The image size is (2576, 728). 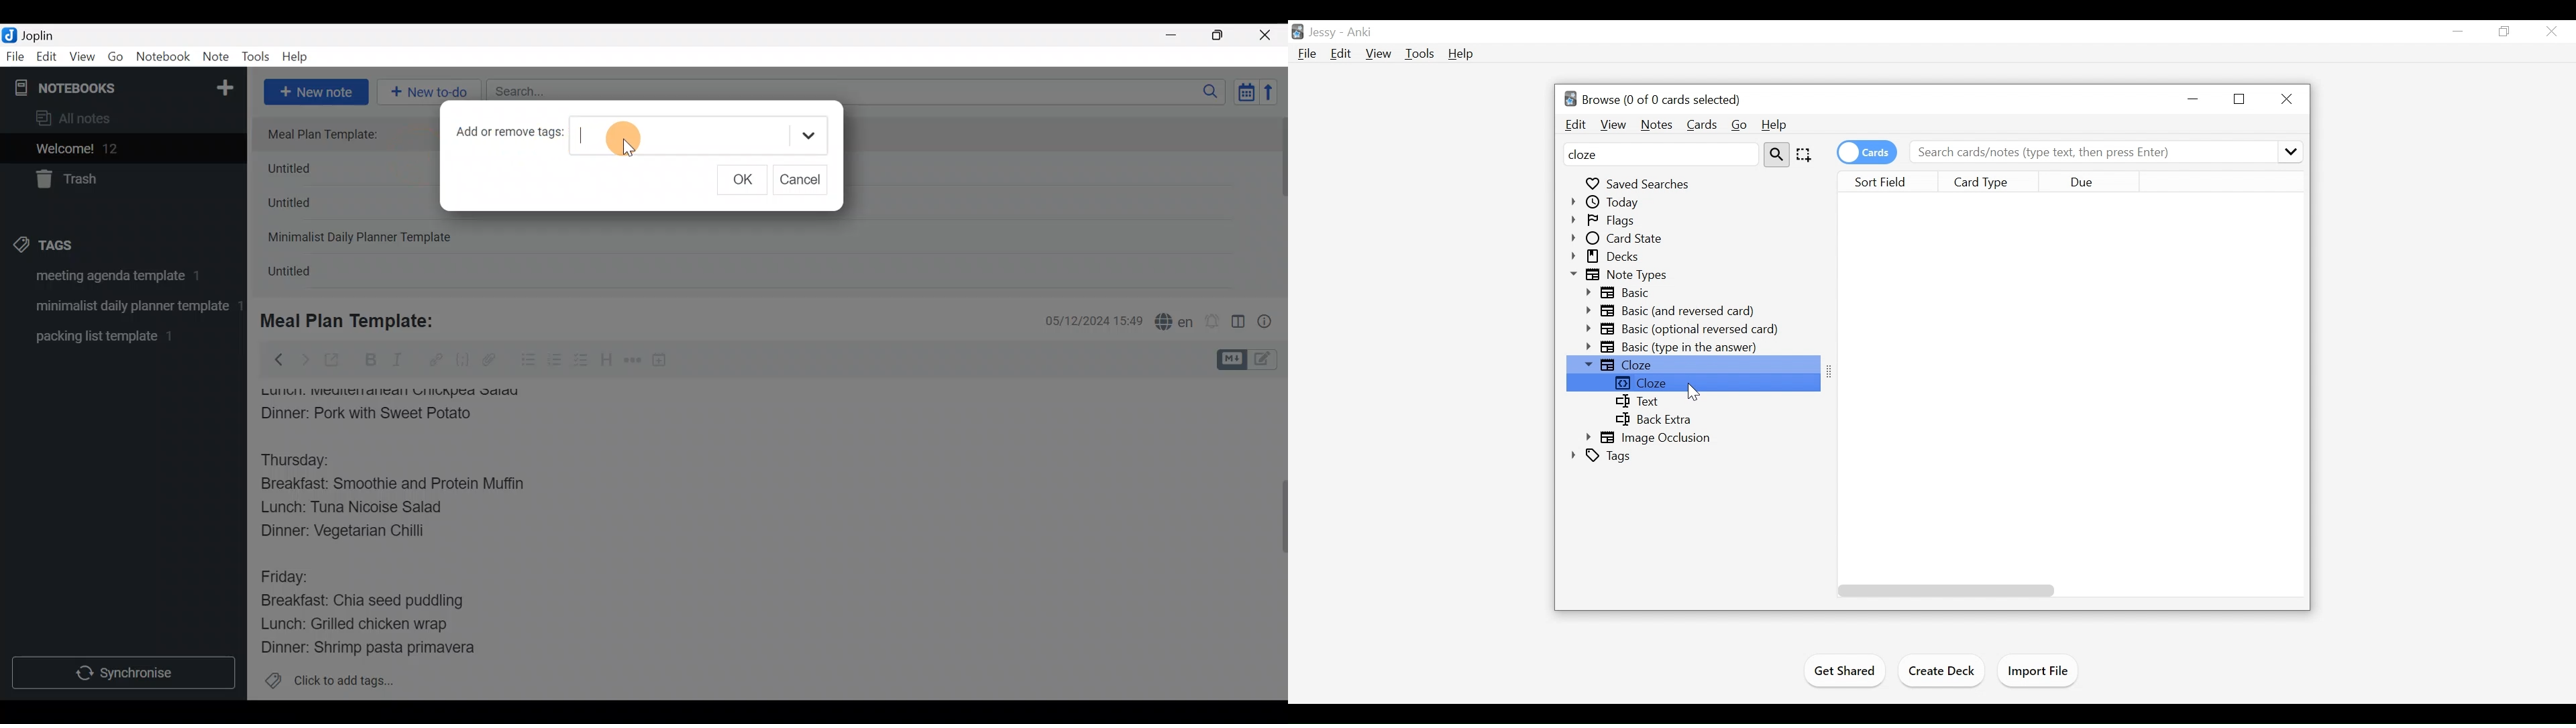 I want to click on OK, so click(x=745, y=176).